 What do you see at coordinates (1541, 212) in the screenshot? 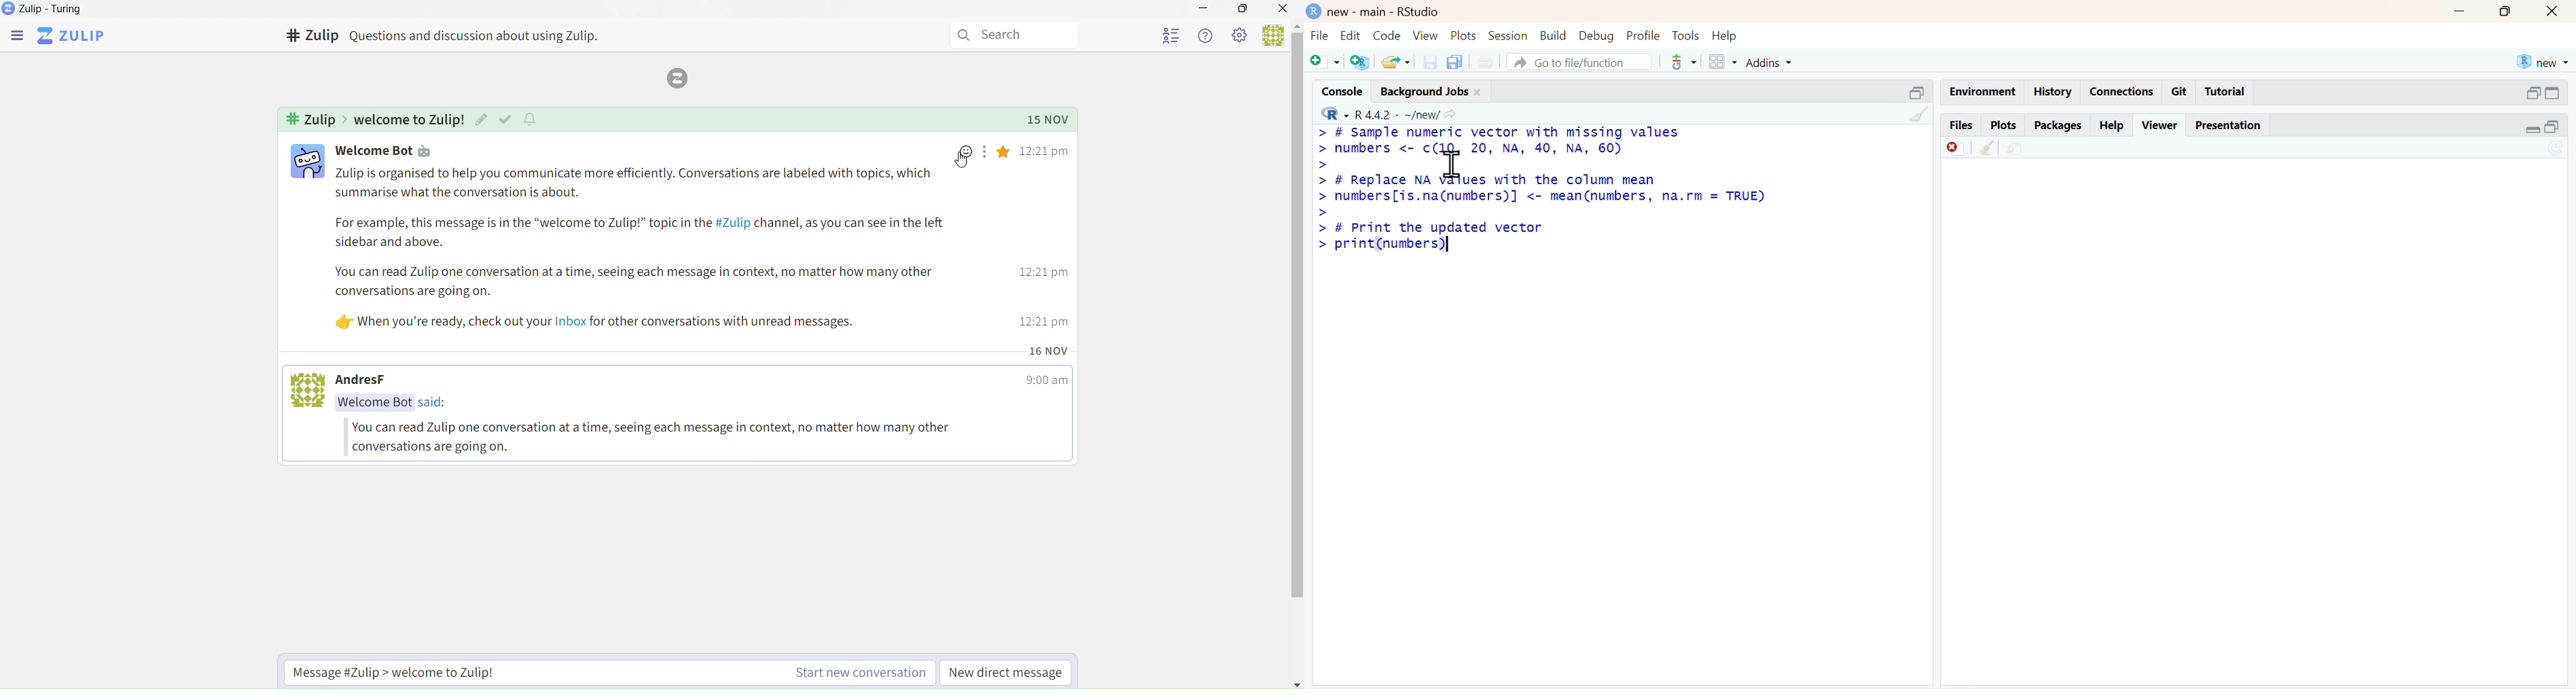
I see `> # Replace NA values with the column mean> numbers[is.na(numbers)] <- mean(numbers, na.rm = TRUE)>> # Print the updated vector> print(numbers)` at bounding box center [1541, 212].